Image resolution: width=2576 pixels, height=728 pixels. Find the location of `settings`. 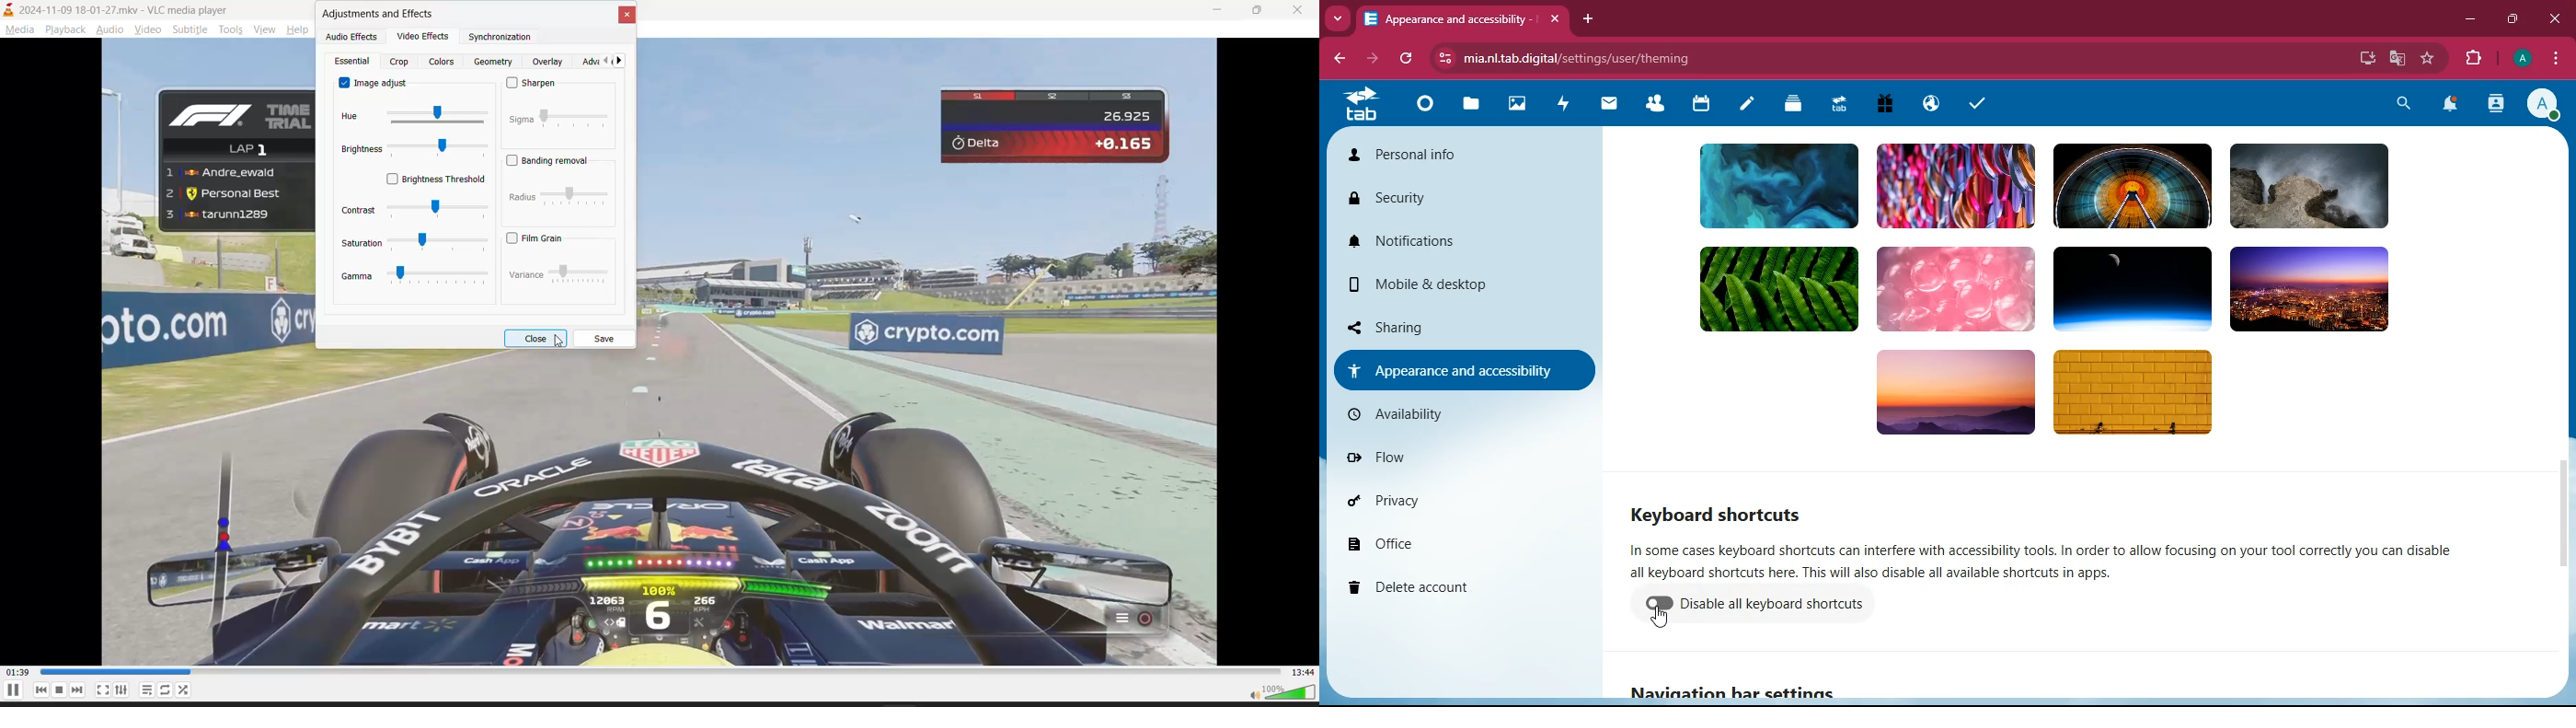

settings is located at coordinates (122, 689).